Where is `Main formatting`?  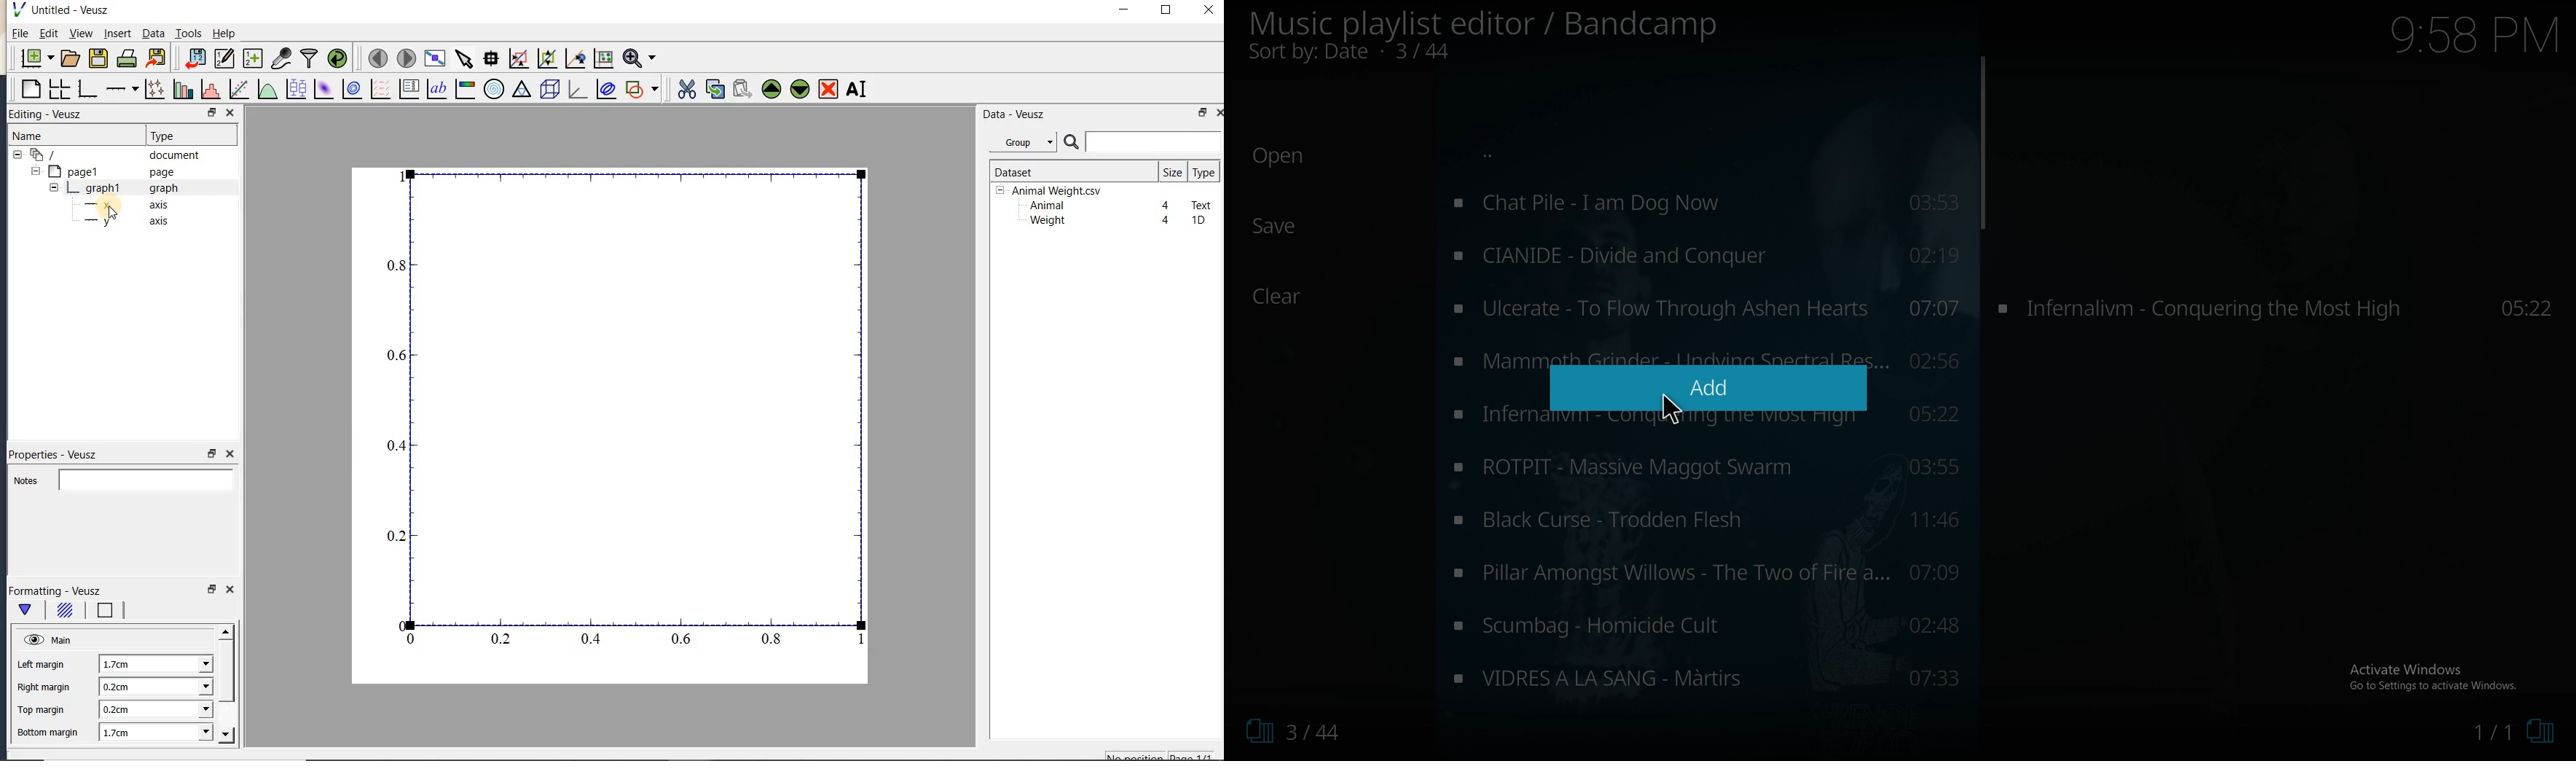
Main formatting is located at coordinates (25, 612).